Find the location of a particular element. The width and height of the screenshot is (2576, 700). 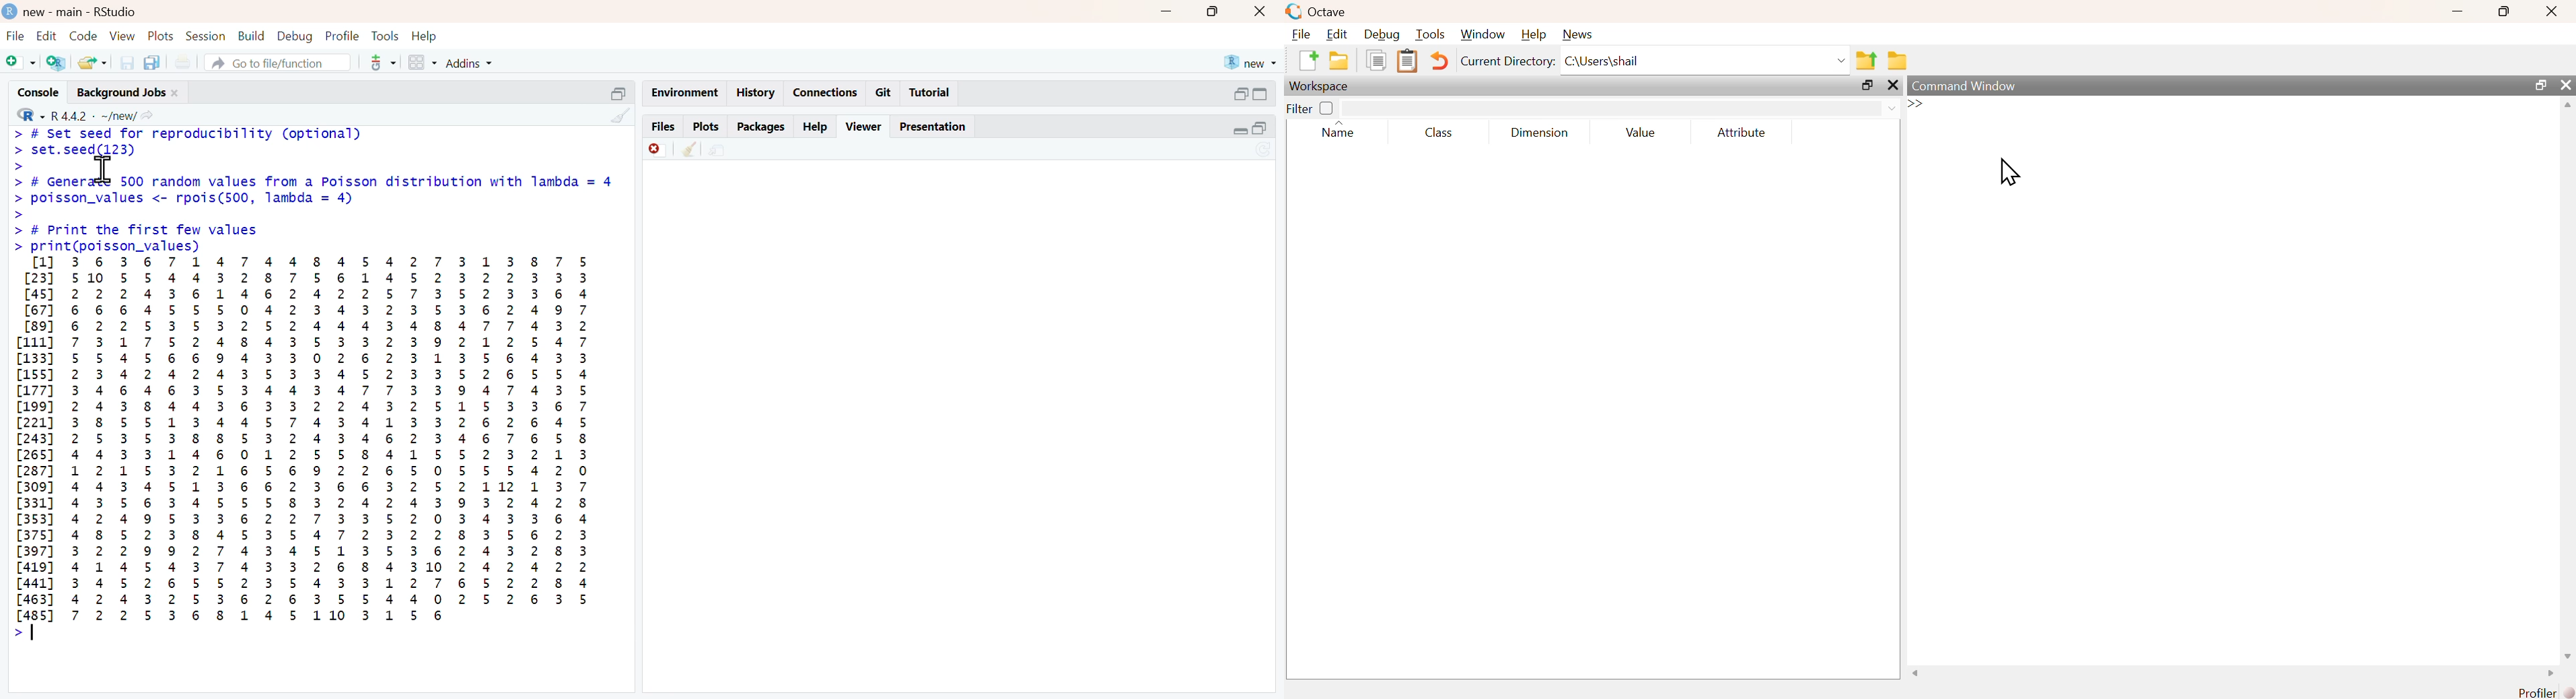

expand/collapse is located at coordinates (1240, 131).